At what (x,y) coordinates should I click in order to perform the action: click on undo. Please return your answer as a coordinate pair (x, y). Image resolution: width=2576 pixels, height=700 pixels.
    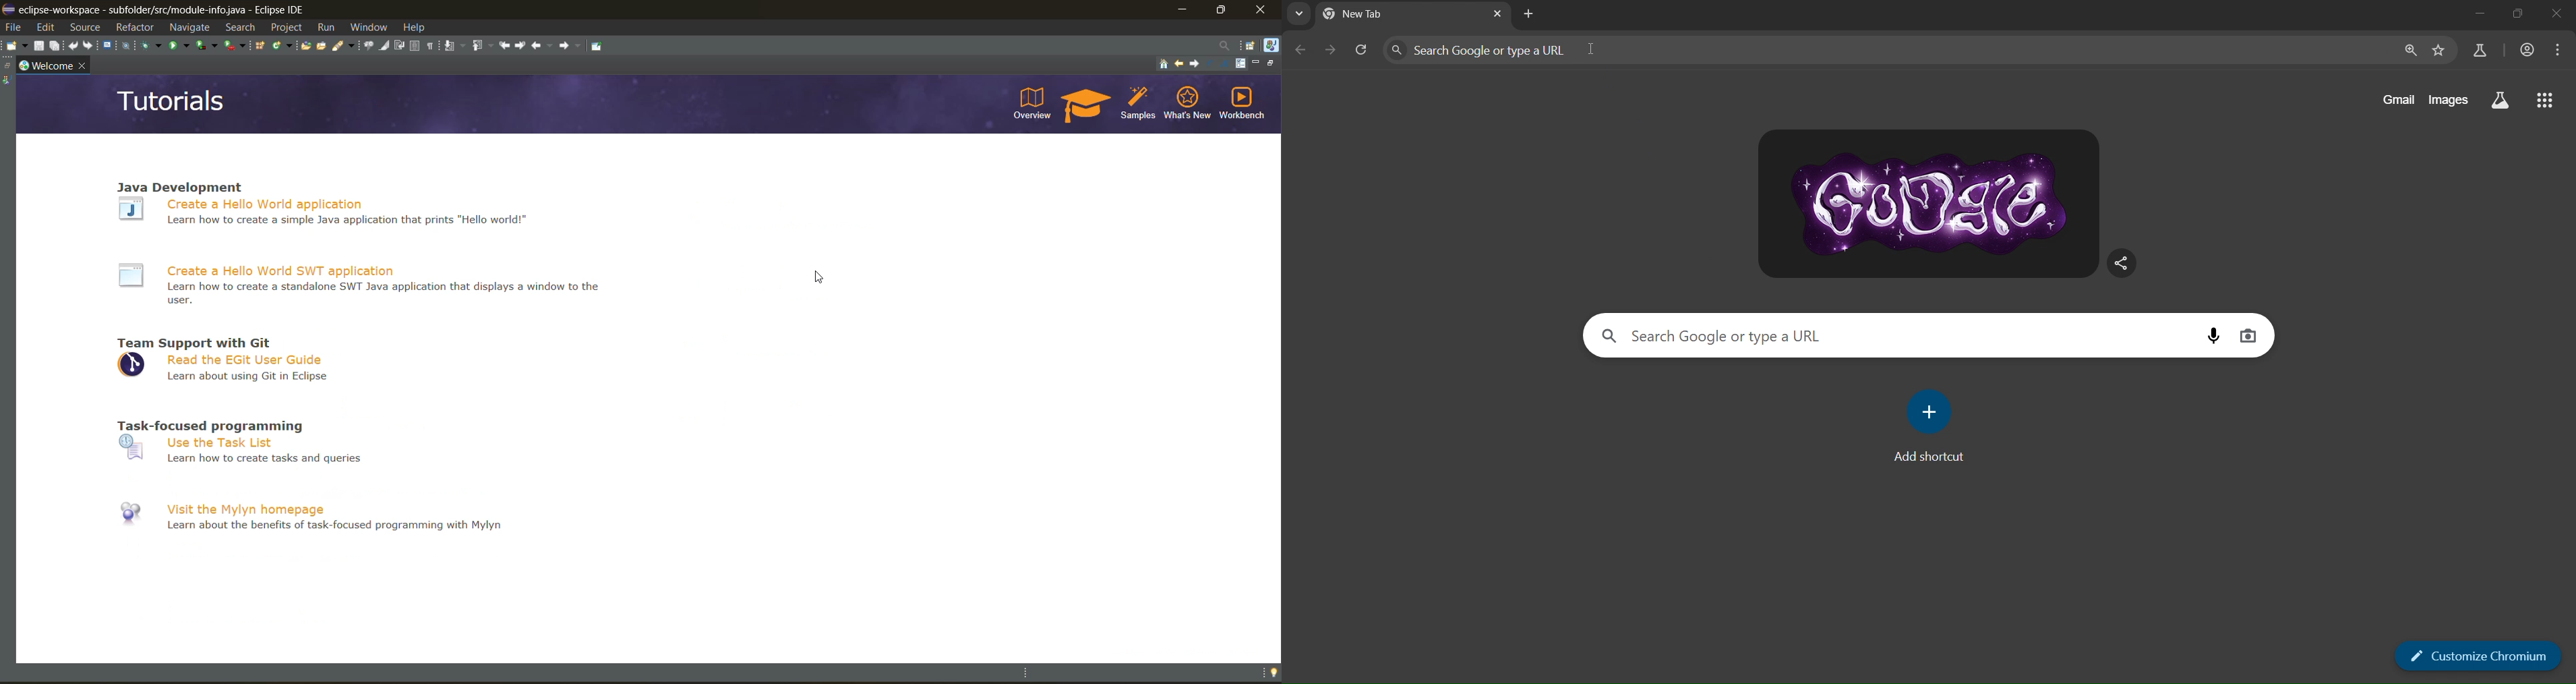
    Looking at the image, I should click on (75, 45).